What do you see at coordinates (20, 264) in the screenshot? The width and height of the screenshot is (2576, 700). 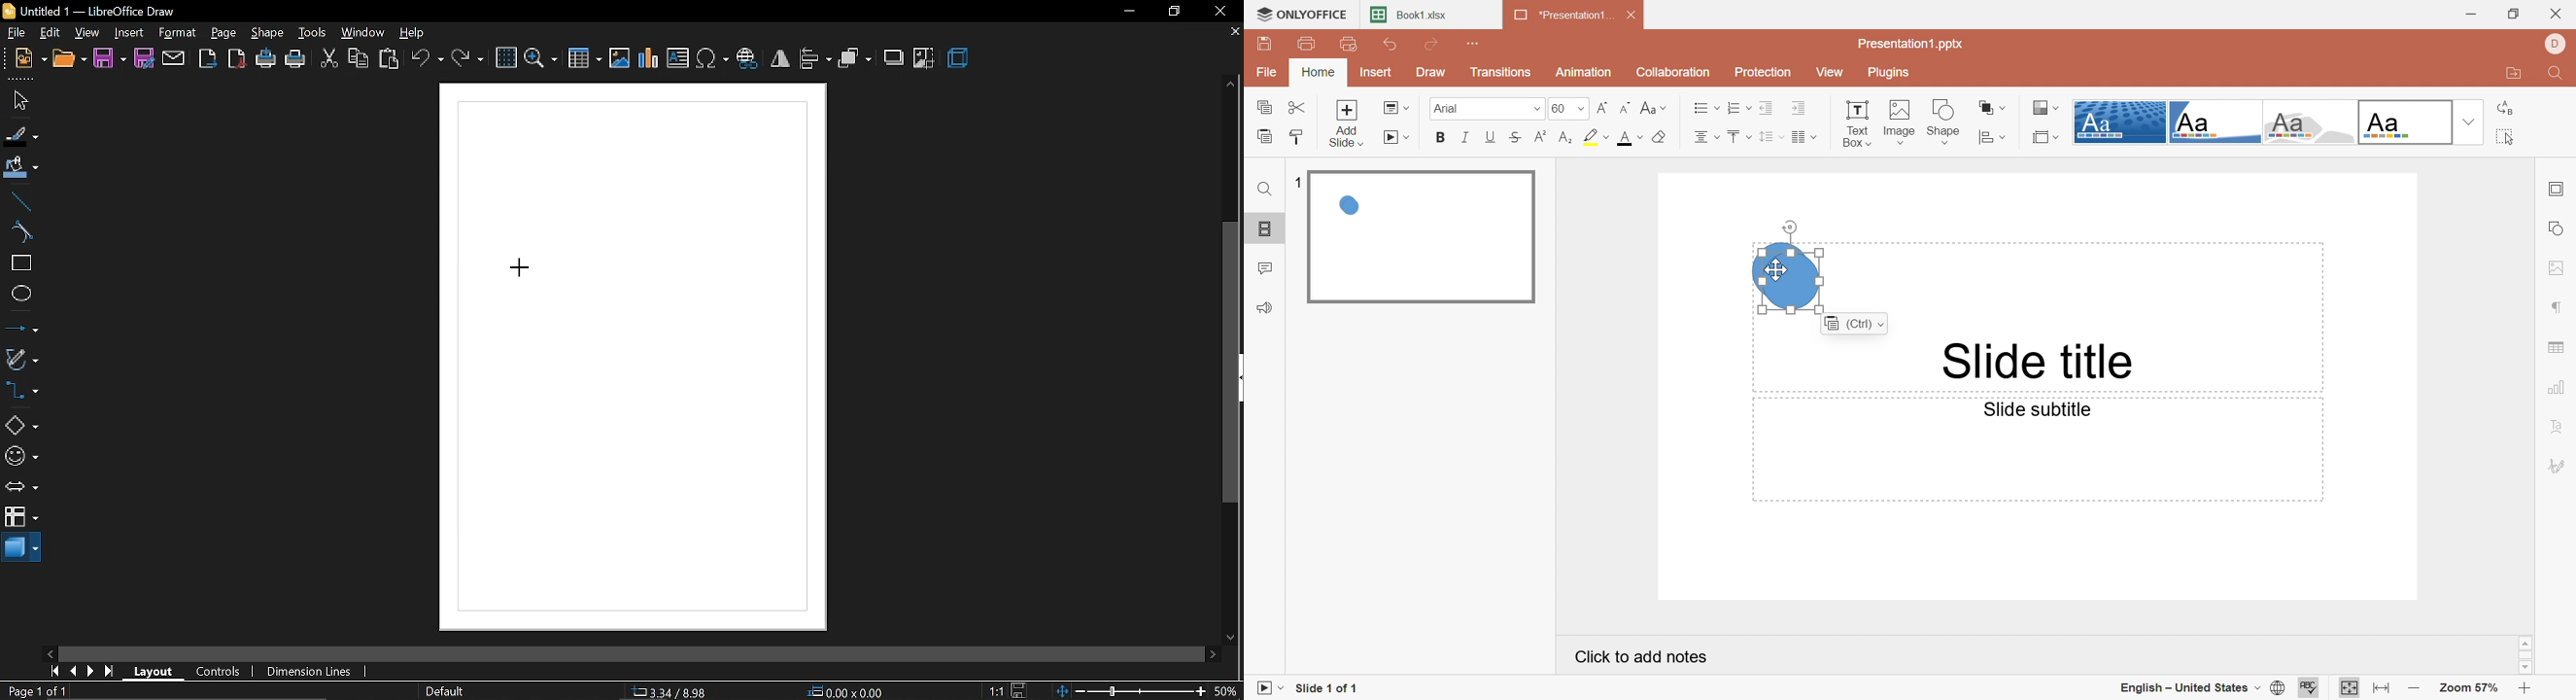 I see `rectangle` at bounding box center [20, 264].